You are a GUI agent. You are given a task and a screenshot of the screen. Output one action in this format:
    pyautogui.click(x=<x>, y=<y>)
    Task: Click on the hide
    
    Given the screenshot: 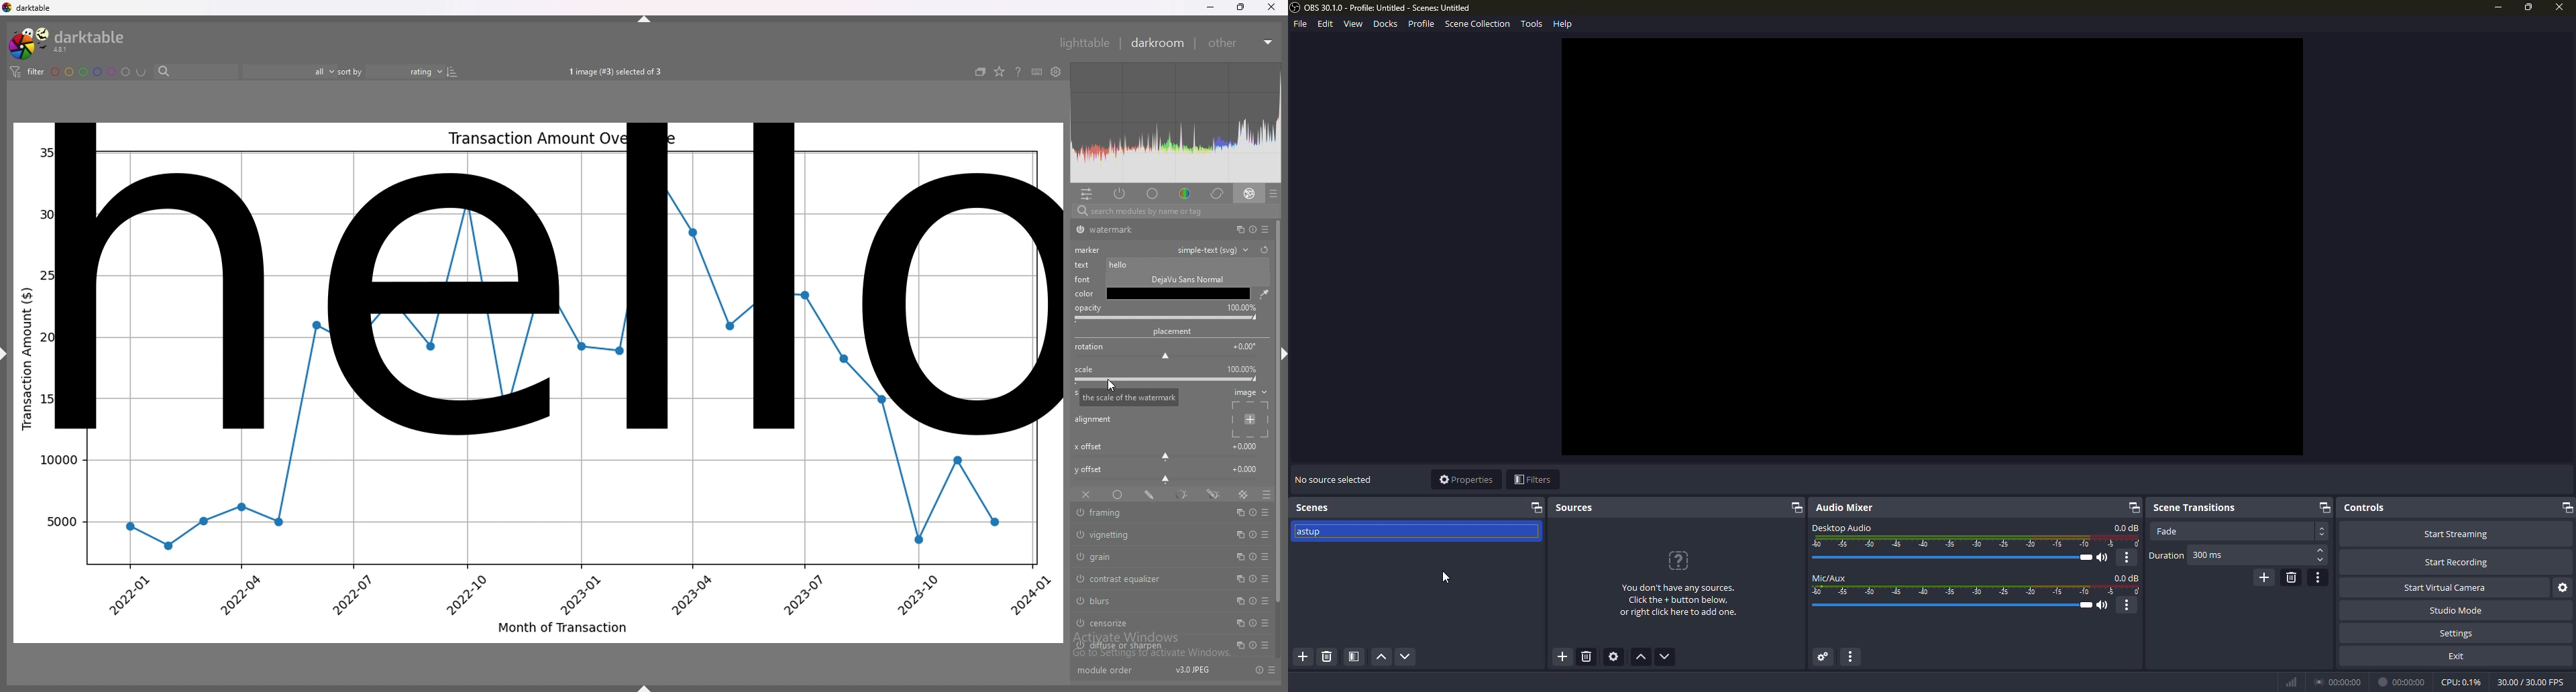 What is the action you would take?
    pyautogui.click(x=9, y=359)
    